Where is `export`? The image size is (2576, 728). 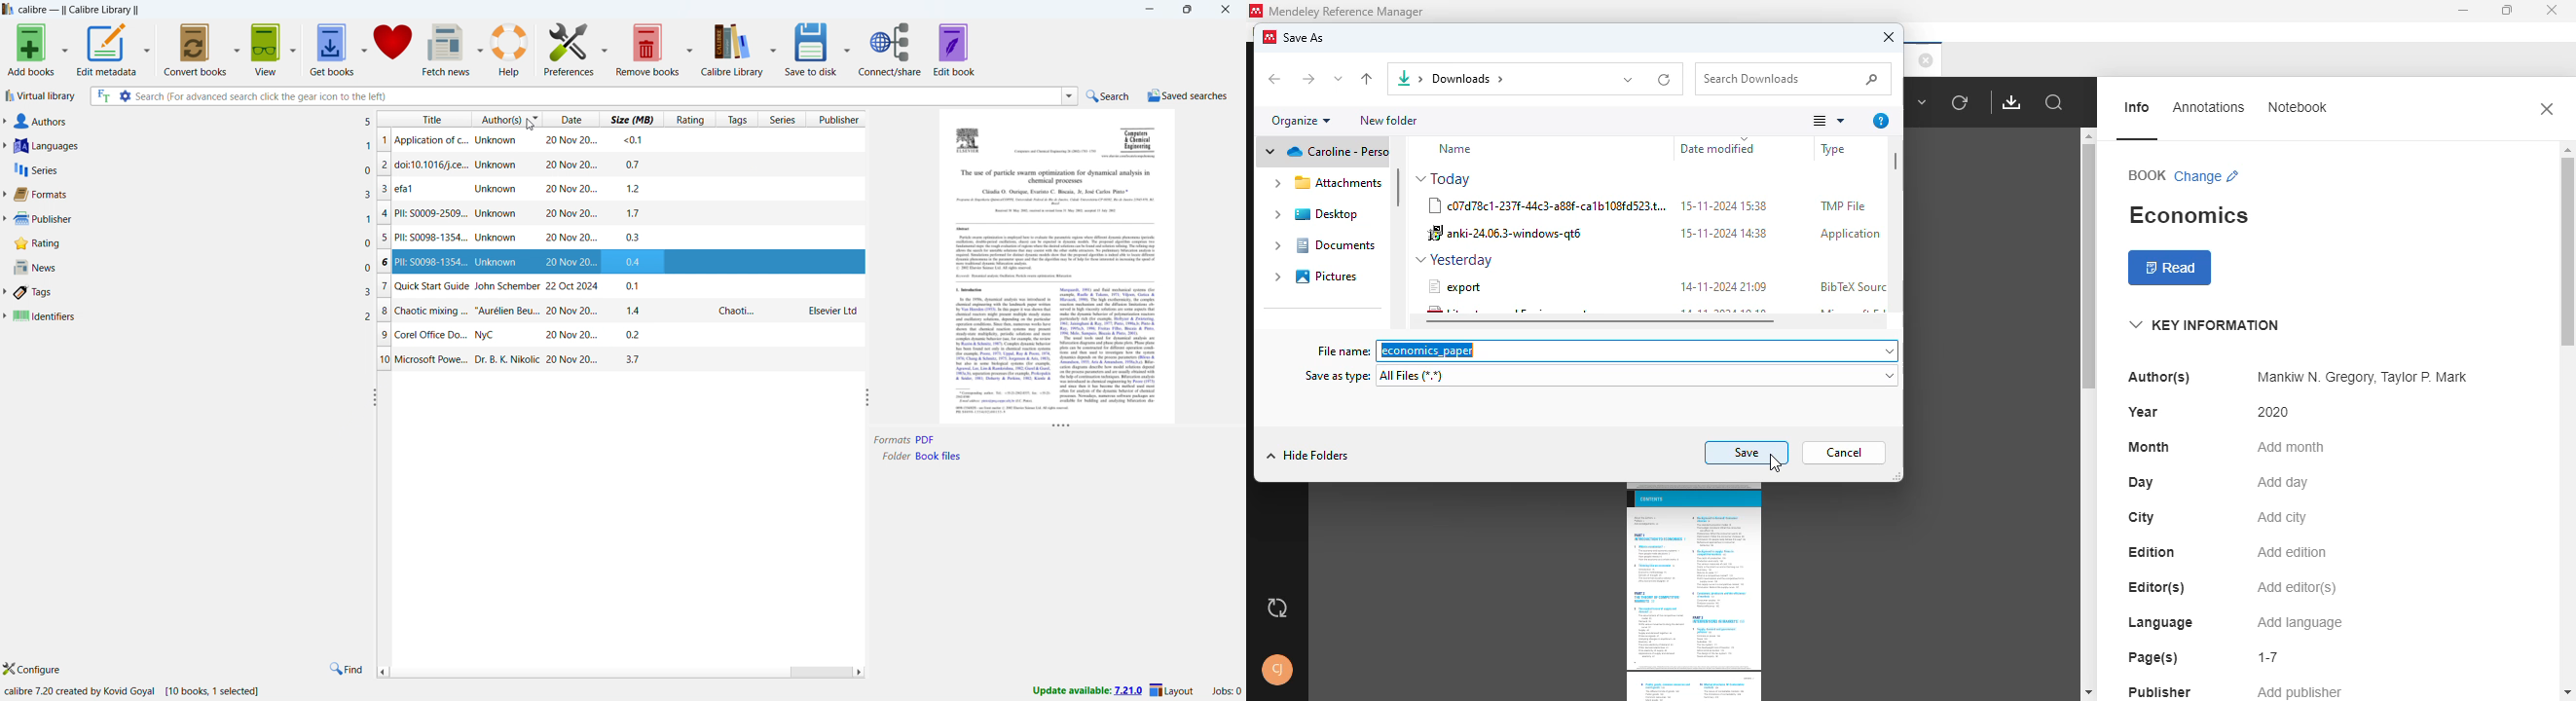
export is located at coordinates (1454, 286).